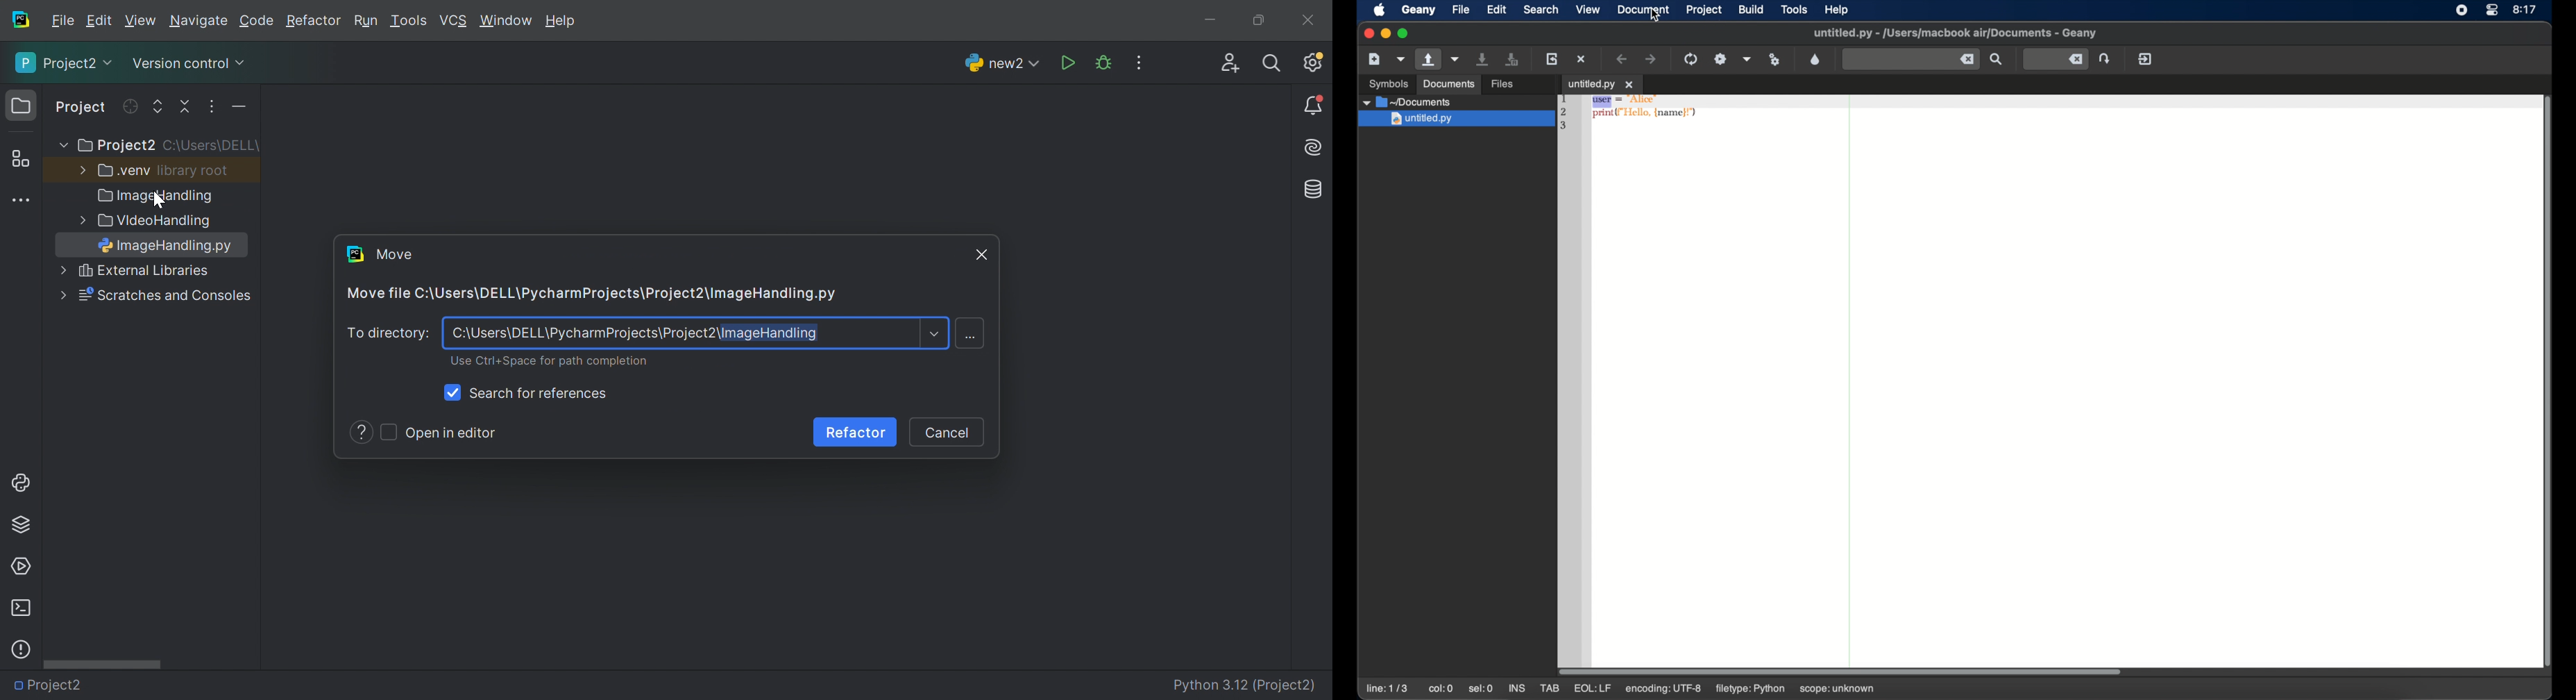  What do you see at coordinates (1315, 148) in the screenshot?
I see `AI Assistant` at bounding box center [1315, 148].